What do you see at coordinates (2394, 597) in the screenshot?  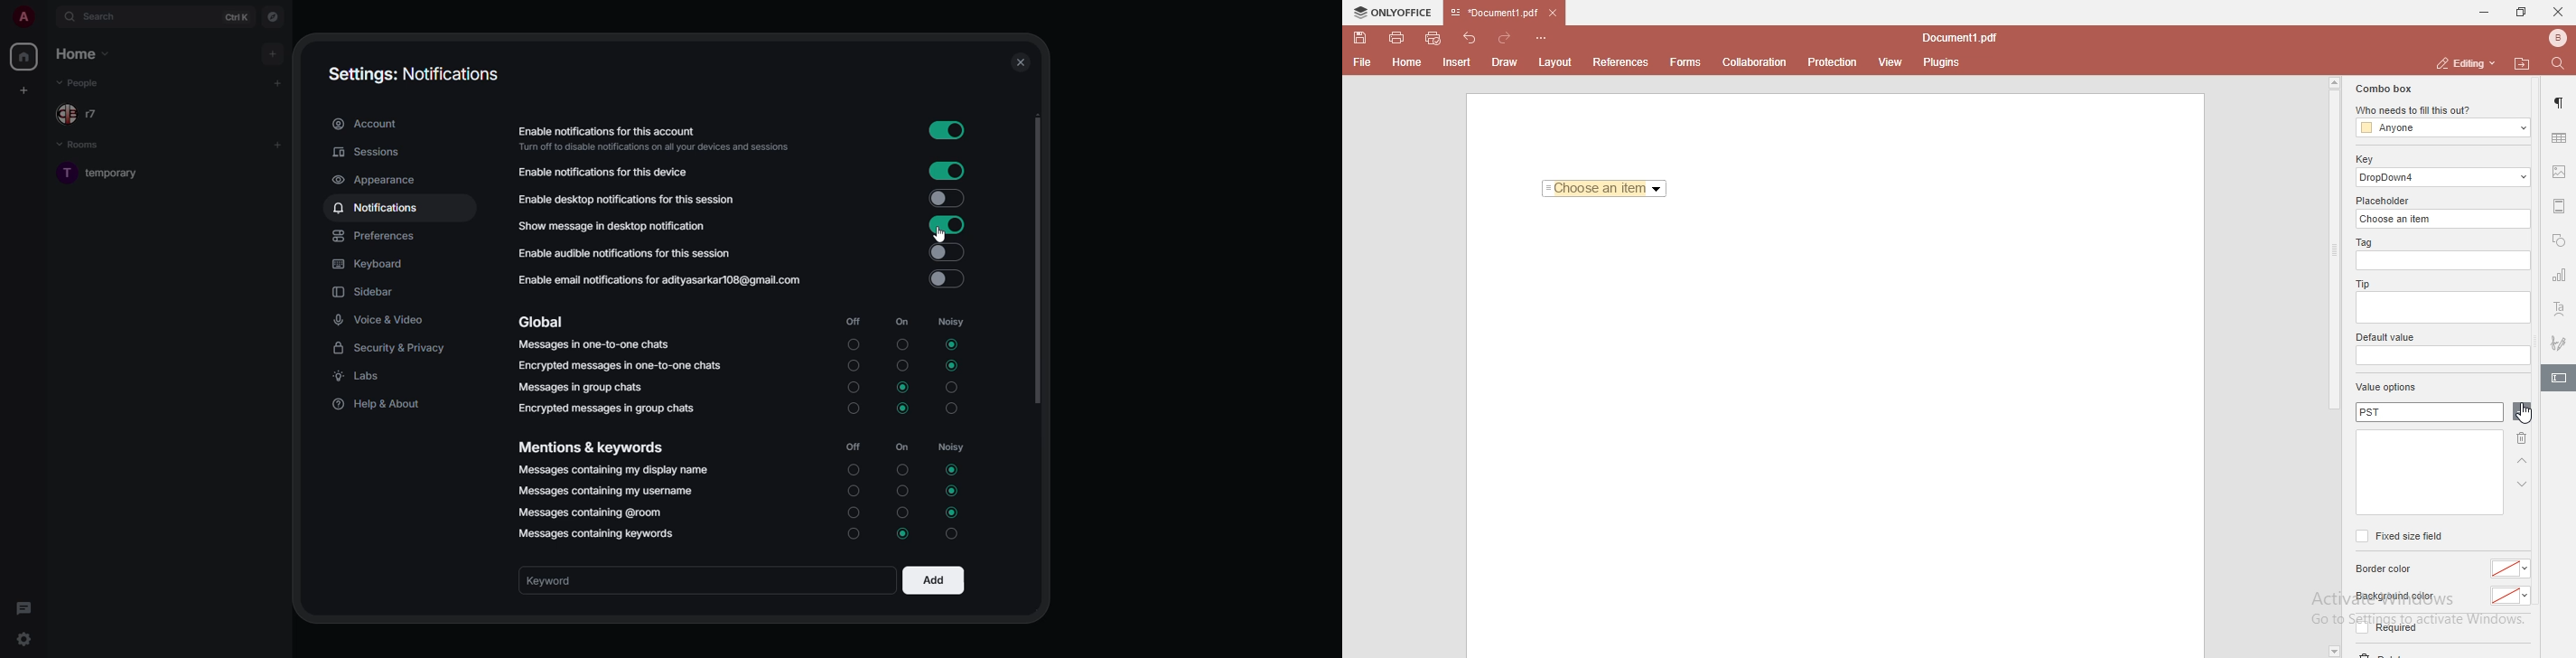 I see `background color` at bounding box center [2394, 597].